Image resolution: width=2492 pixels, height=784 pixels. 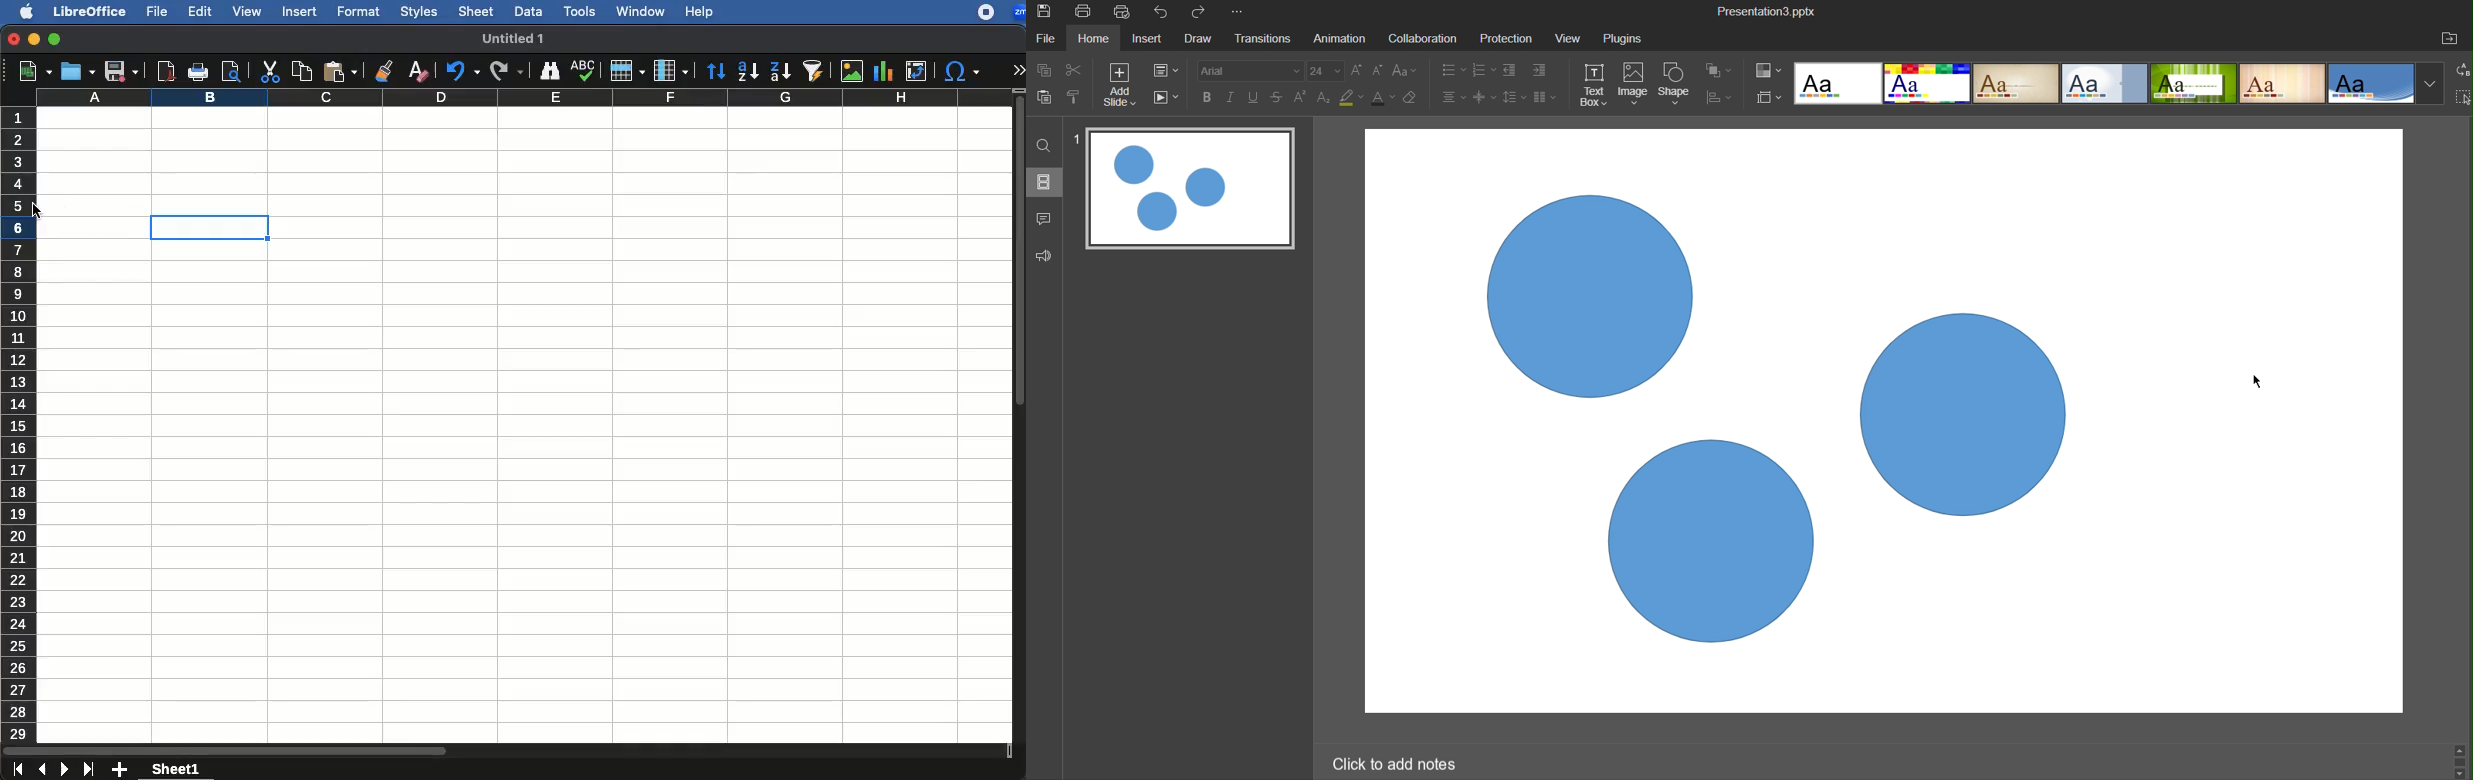 I want to click on Paste, so click(x=1043, y=103).